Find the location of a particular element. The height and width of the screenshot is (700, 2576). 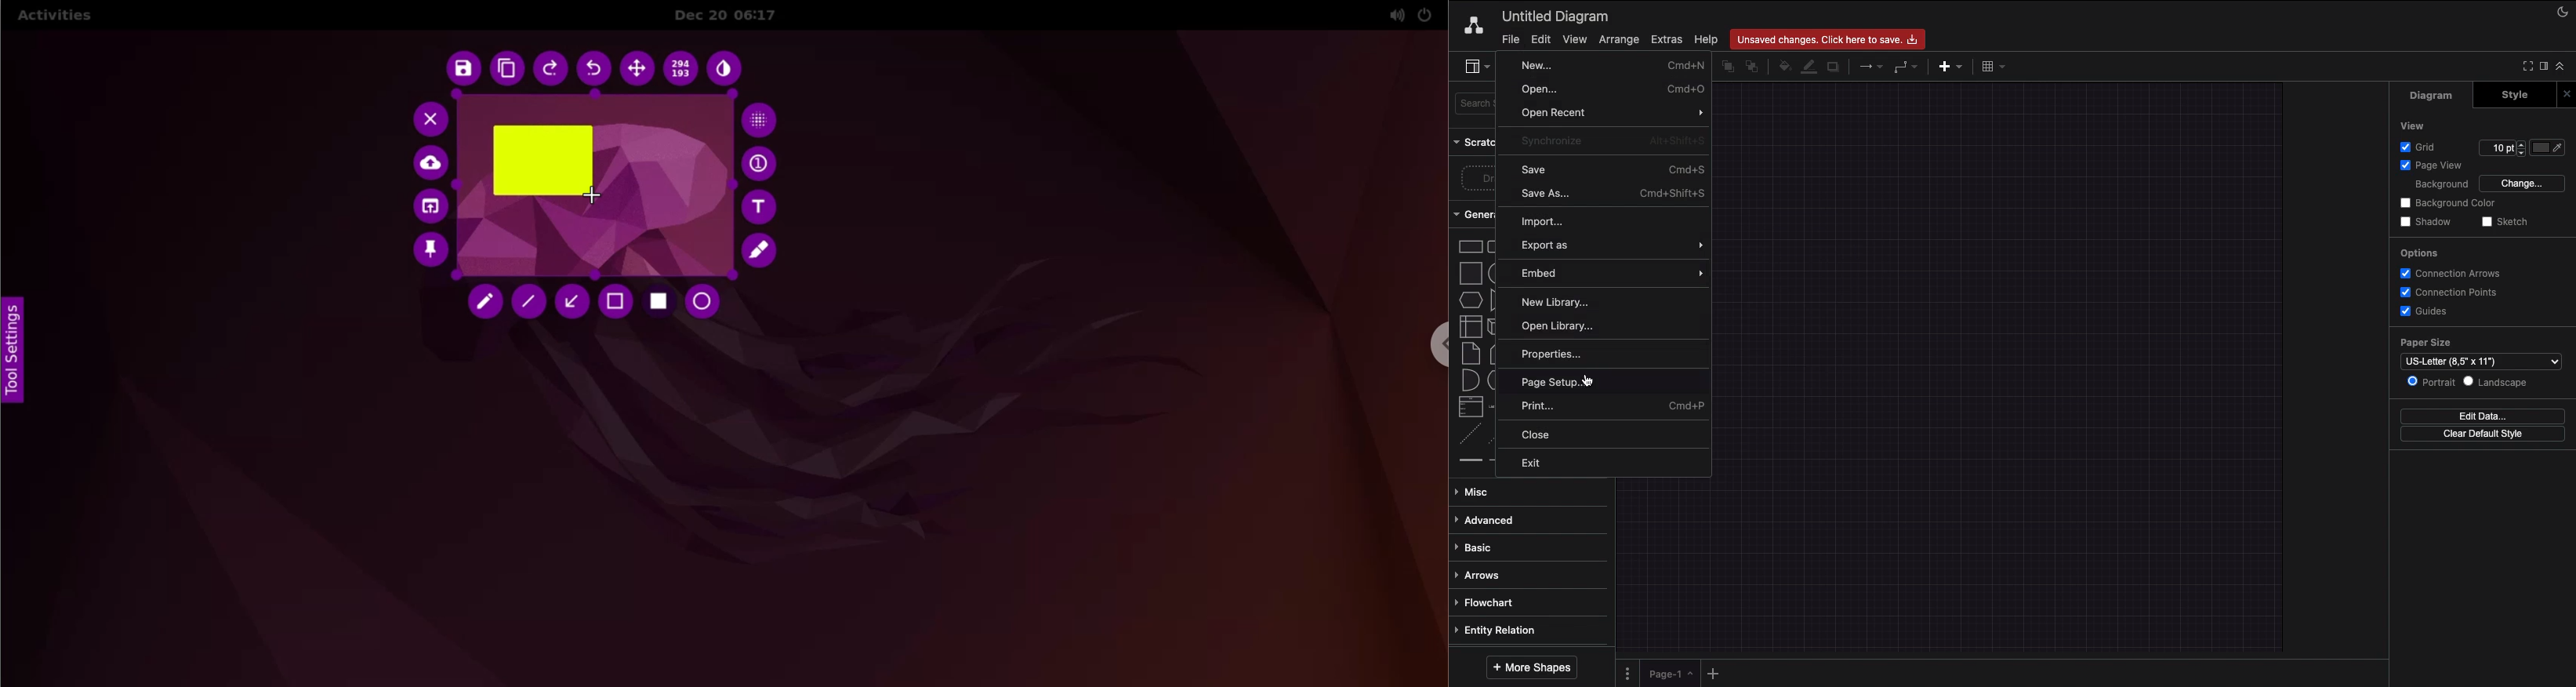

Connection  is located at coordinates (1871, 67).